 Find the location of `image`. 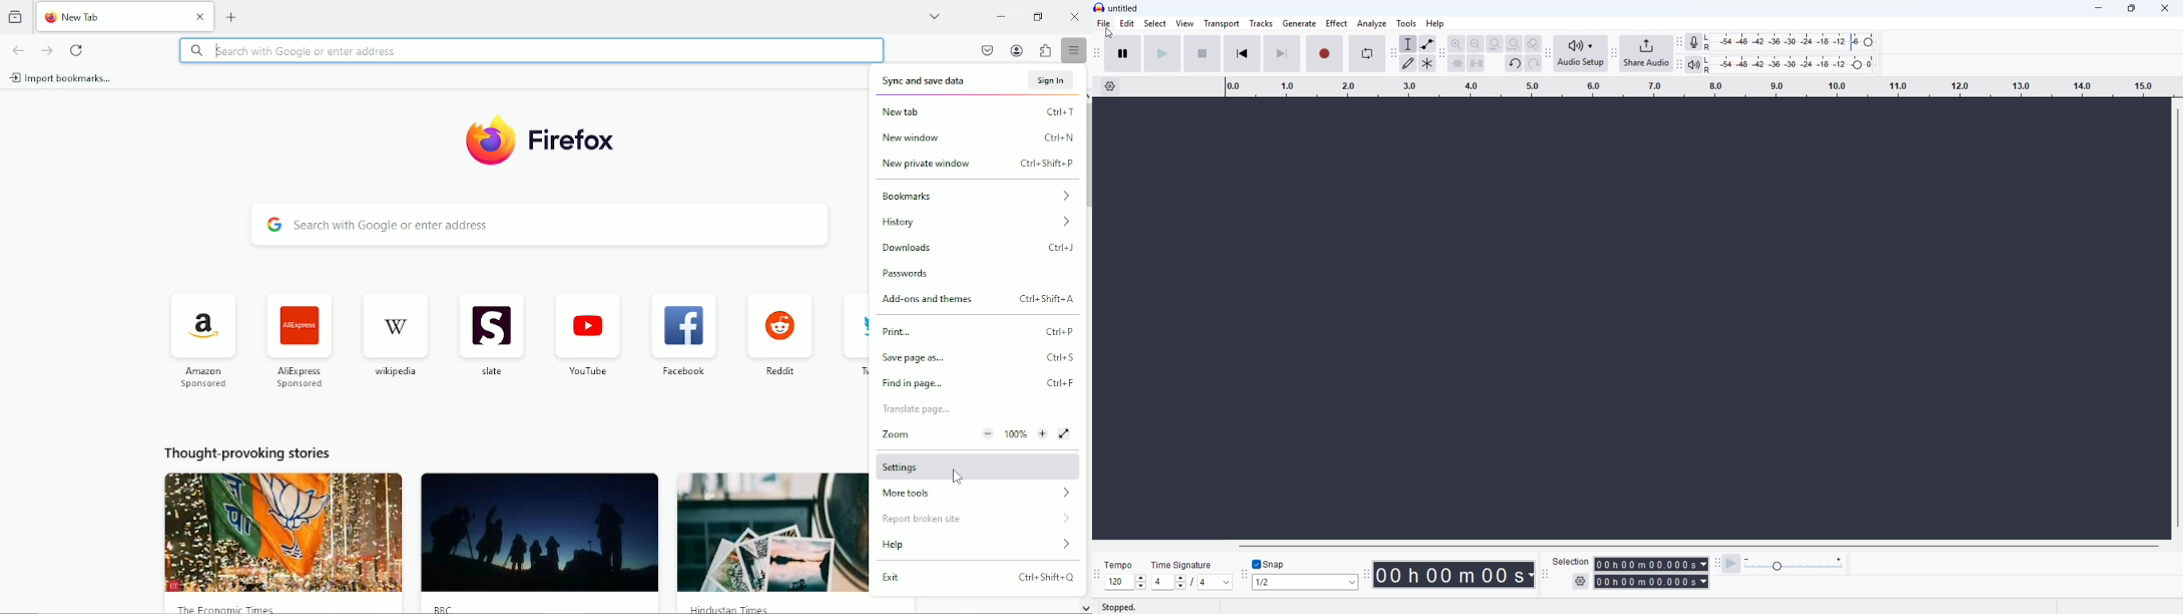

image is located at coordinates (284, 532).